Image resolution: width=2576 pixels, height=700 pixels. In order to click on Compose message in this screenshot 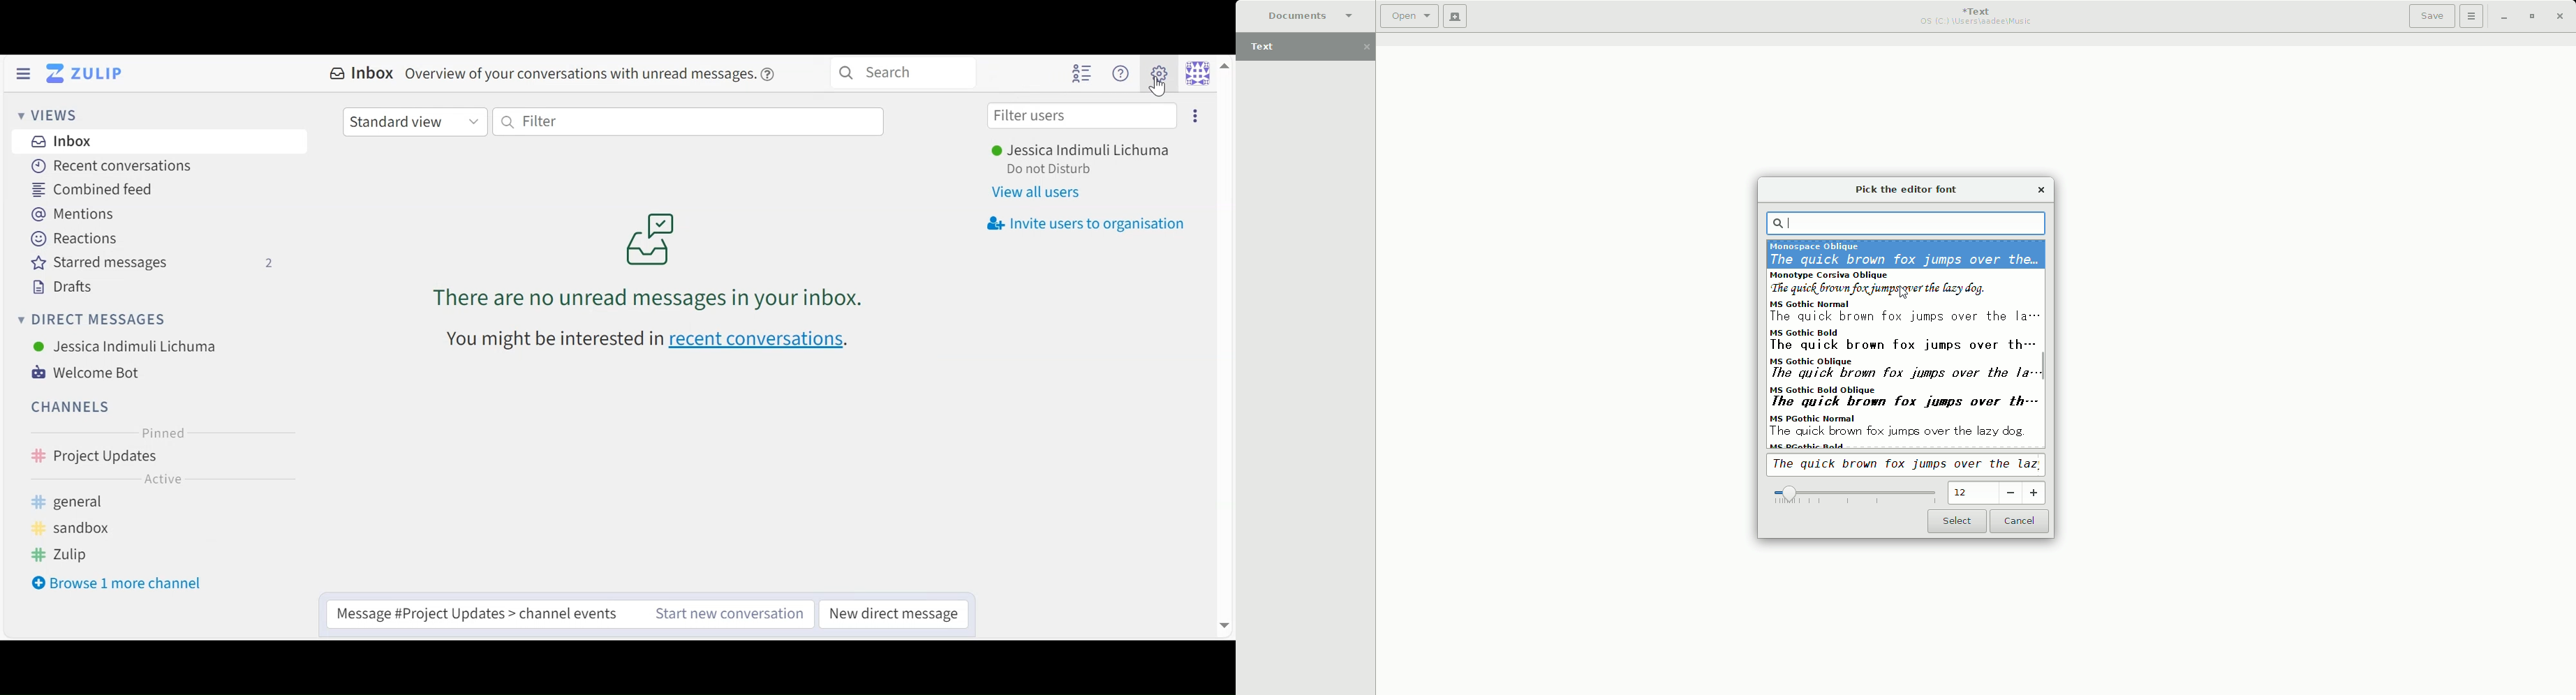, I will do `click(480, 615)`.